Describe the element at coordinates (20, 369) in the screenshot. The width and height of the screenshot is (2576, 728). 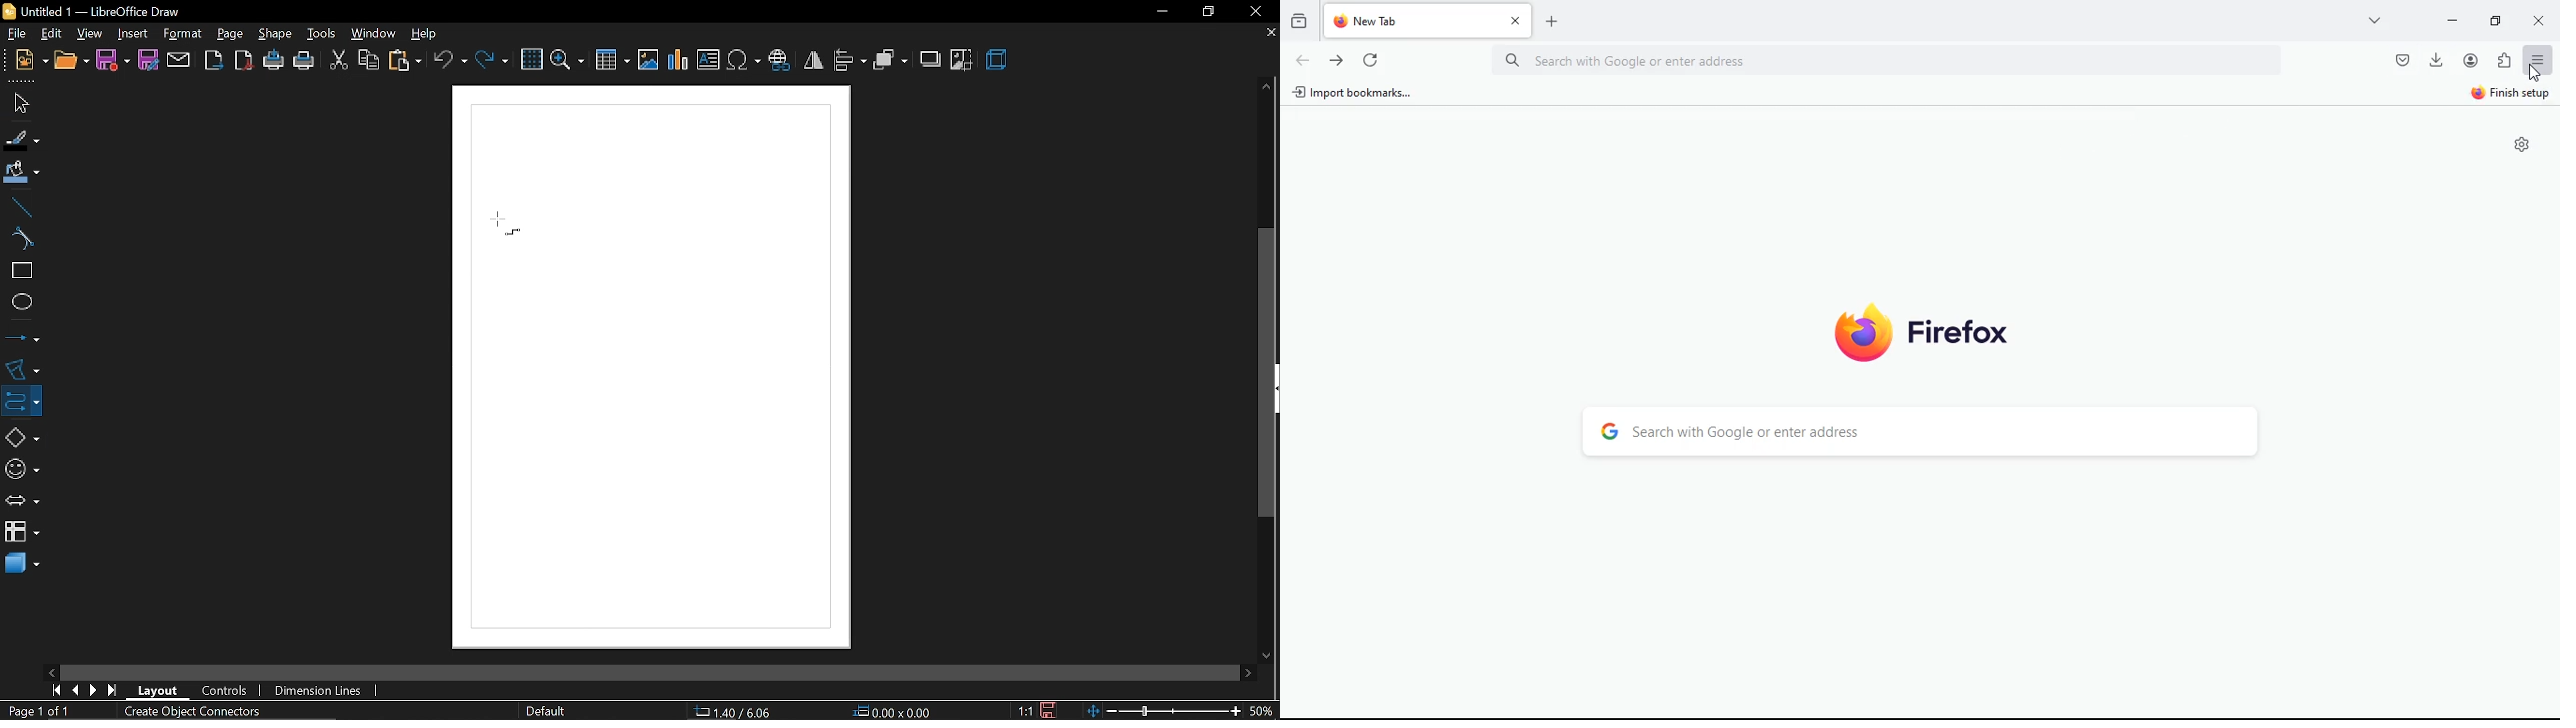
I see `curves and polygons` at that location.